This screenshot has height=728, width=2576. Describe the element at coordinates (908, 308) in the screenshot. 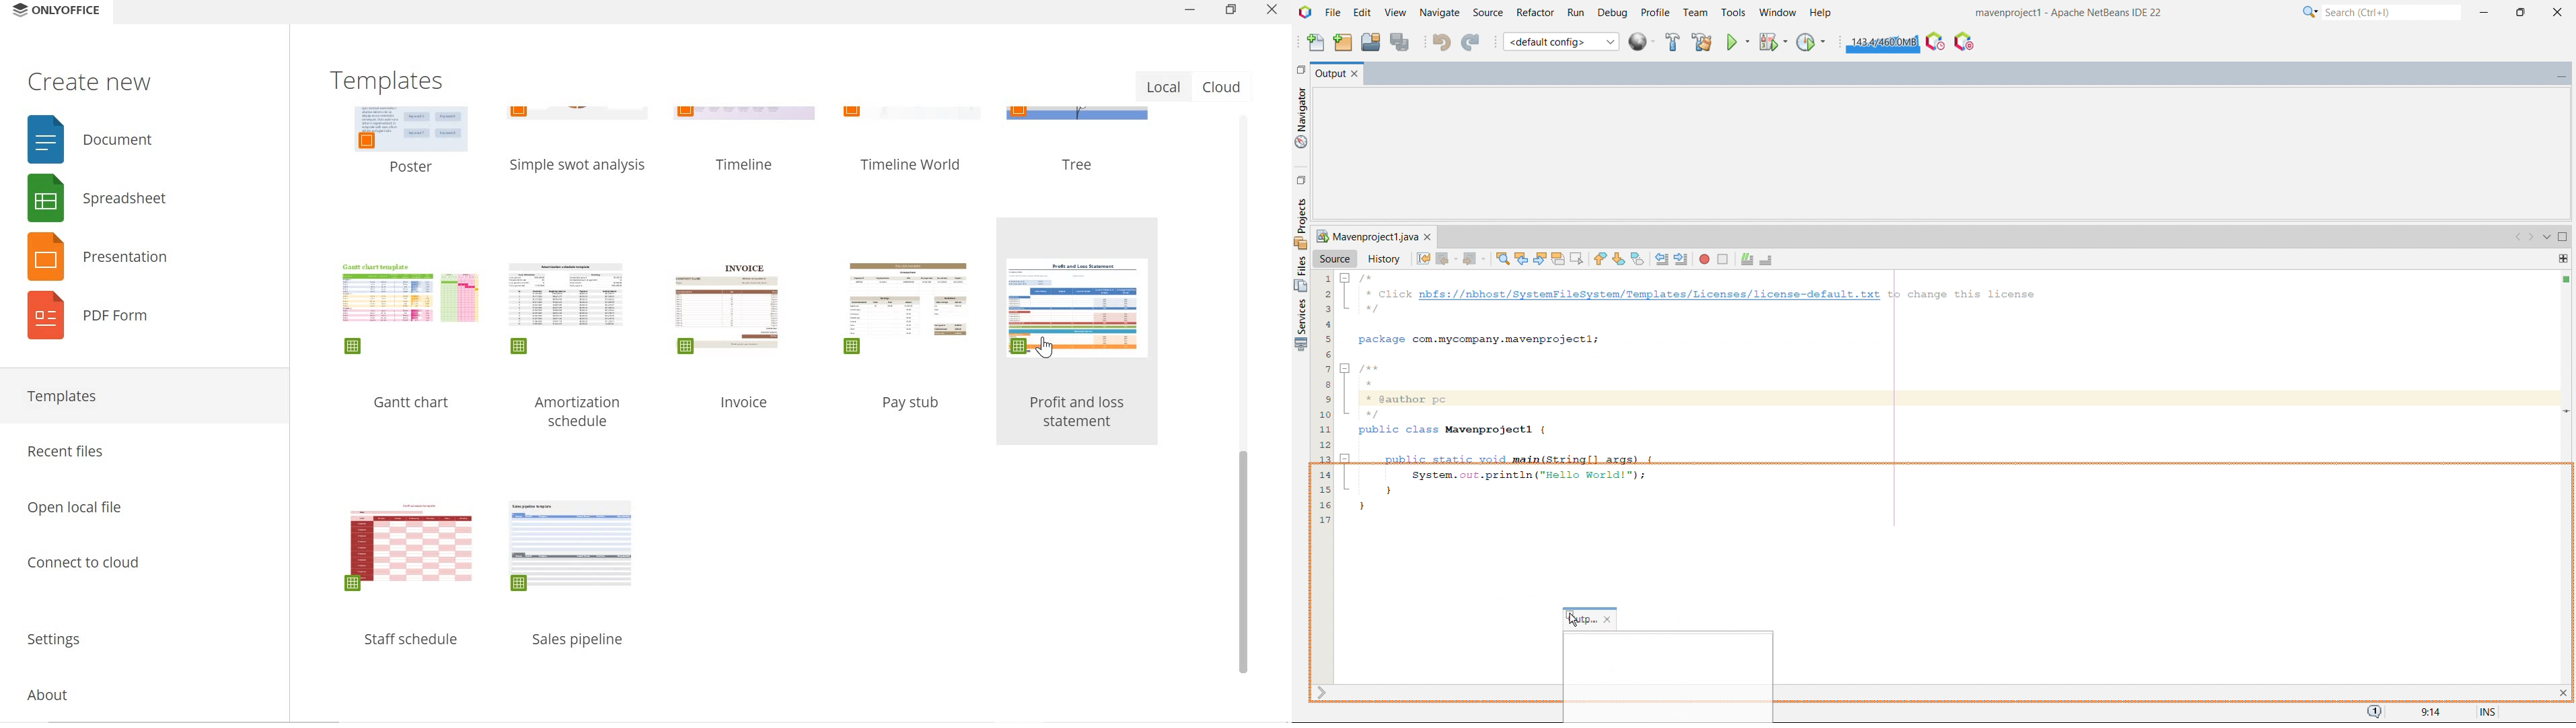

I see `Template design` at that location.